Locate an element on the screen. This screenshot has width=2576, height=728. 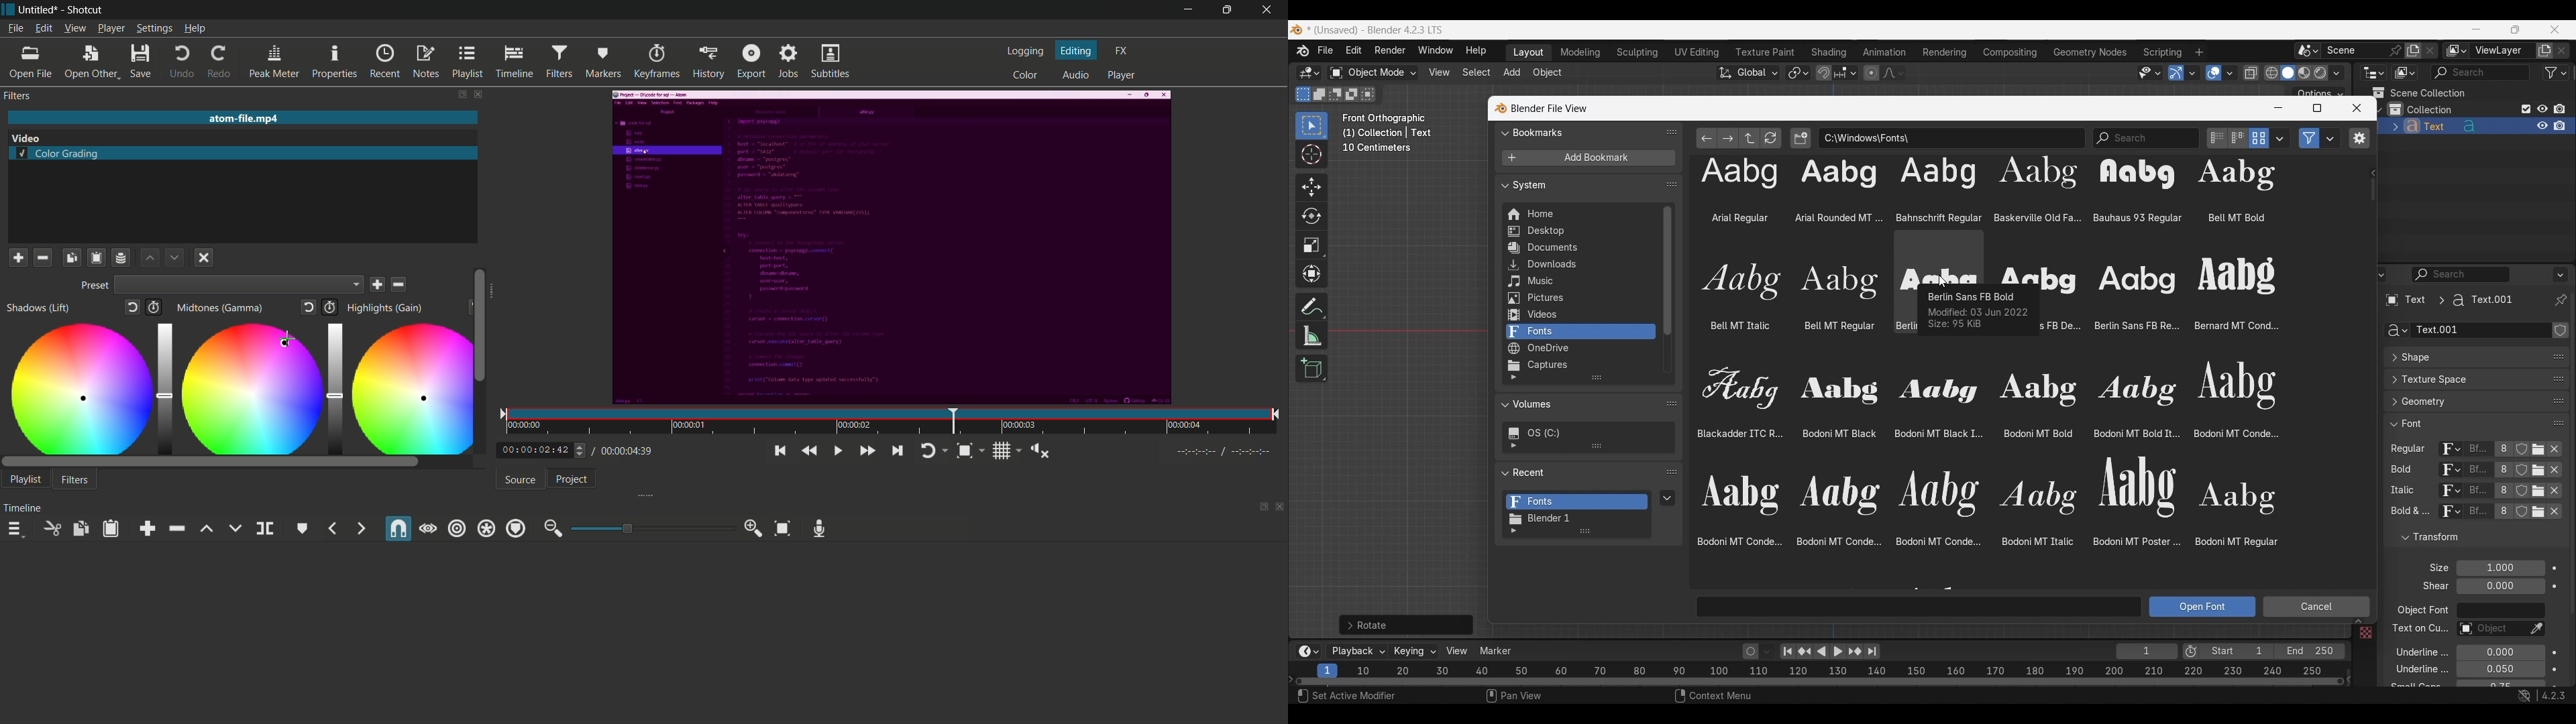
audio is located at coordinates (1073, 76).